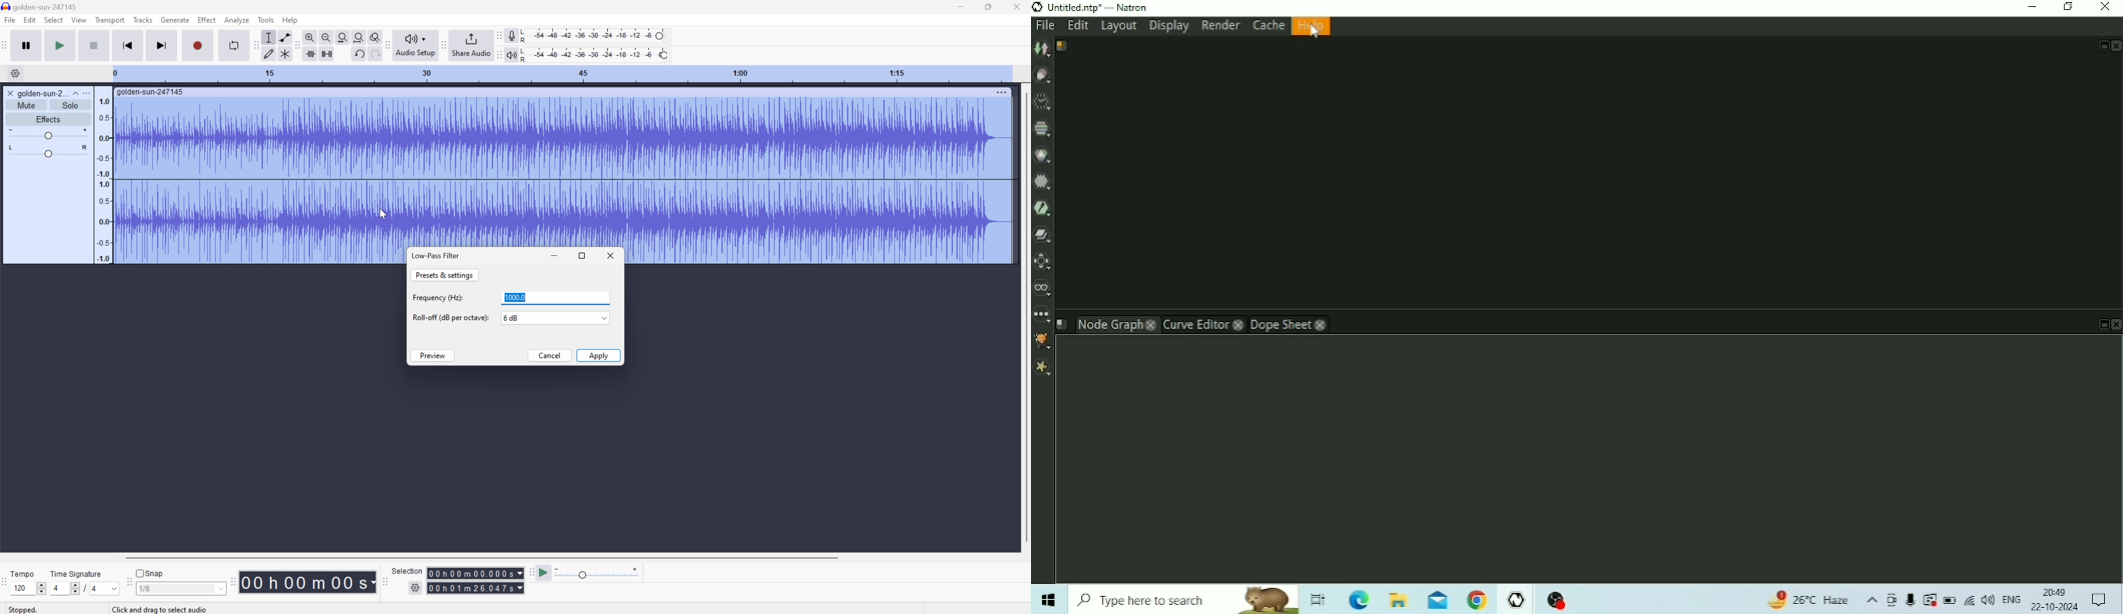  What do you see at coordinates (94, 45) in the screenshot?
I see `Stop` at bounding box center [94, 45].